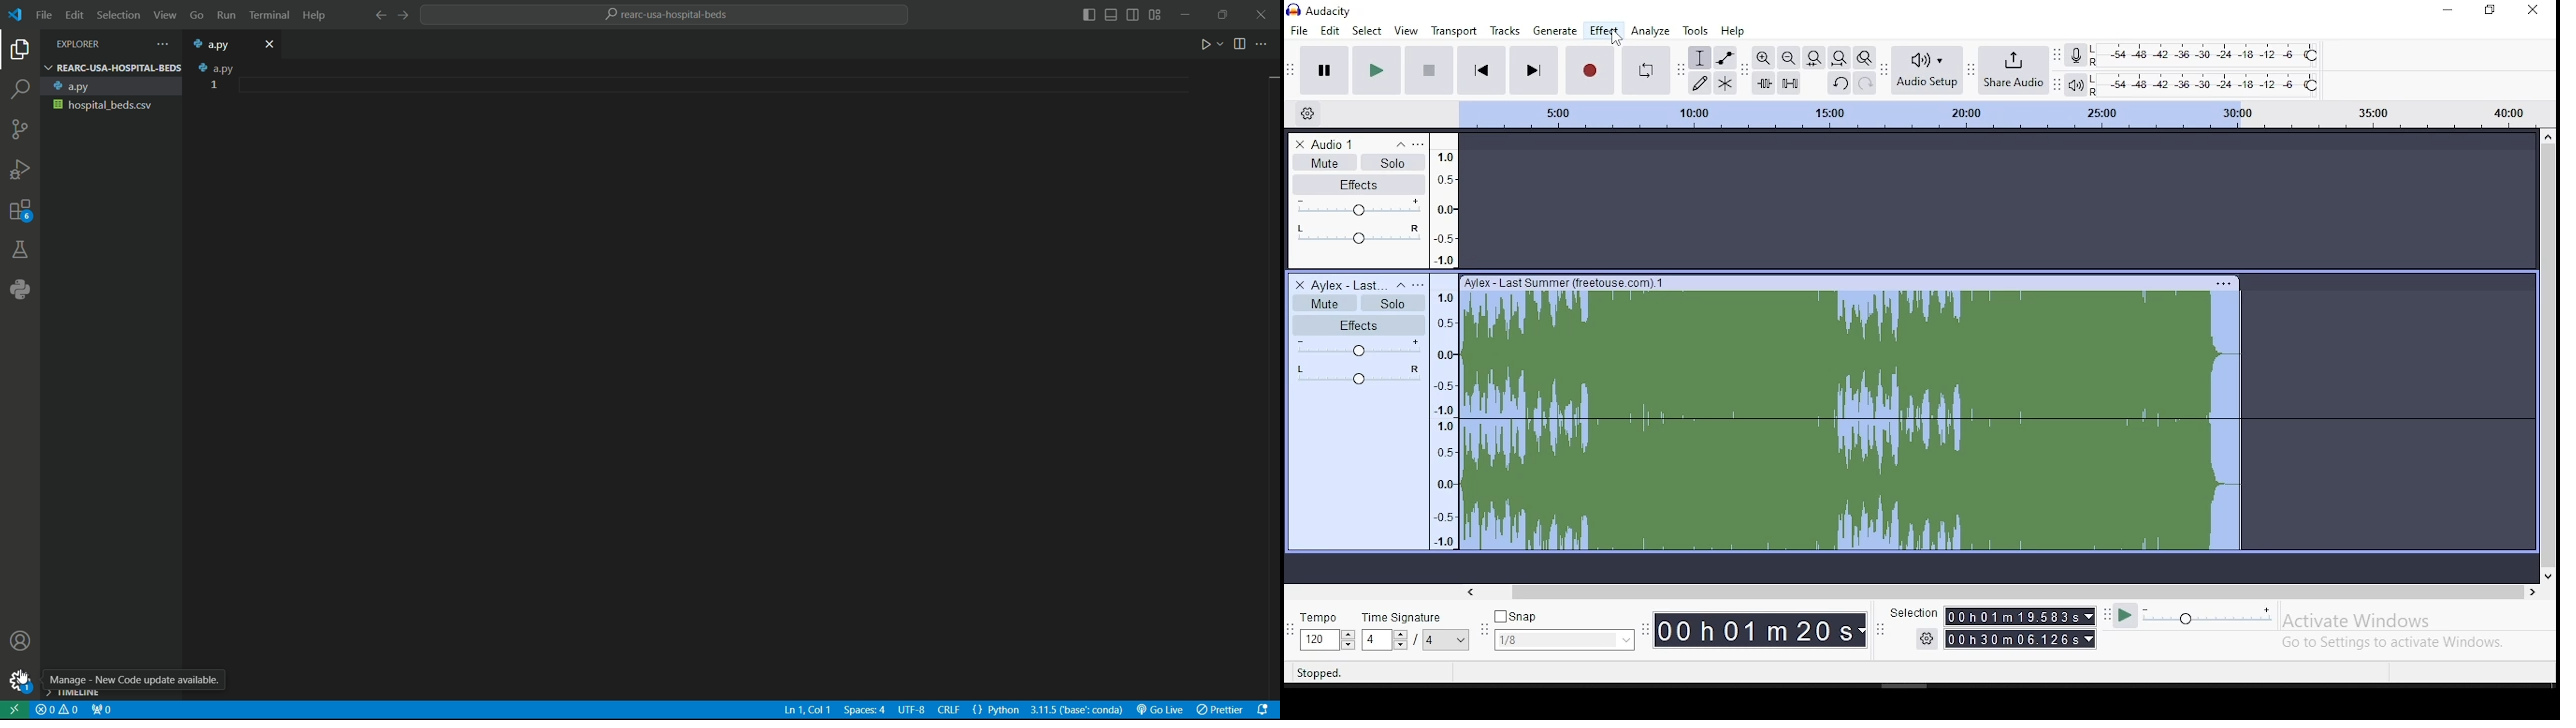 Image resolution: width=2576 pixels, height=728 pixels. Describe the element at coordinates (1506, 30) in the screenshot. I see `tracks` at that location.